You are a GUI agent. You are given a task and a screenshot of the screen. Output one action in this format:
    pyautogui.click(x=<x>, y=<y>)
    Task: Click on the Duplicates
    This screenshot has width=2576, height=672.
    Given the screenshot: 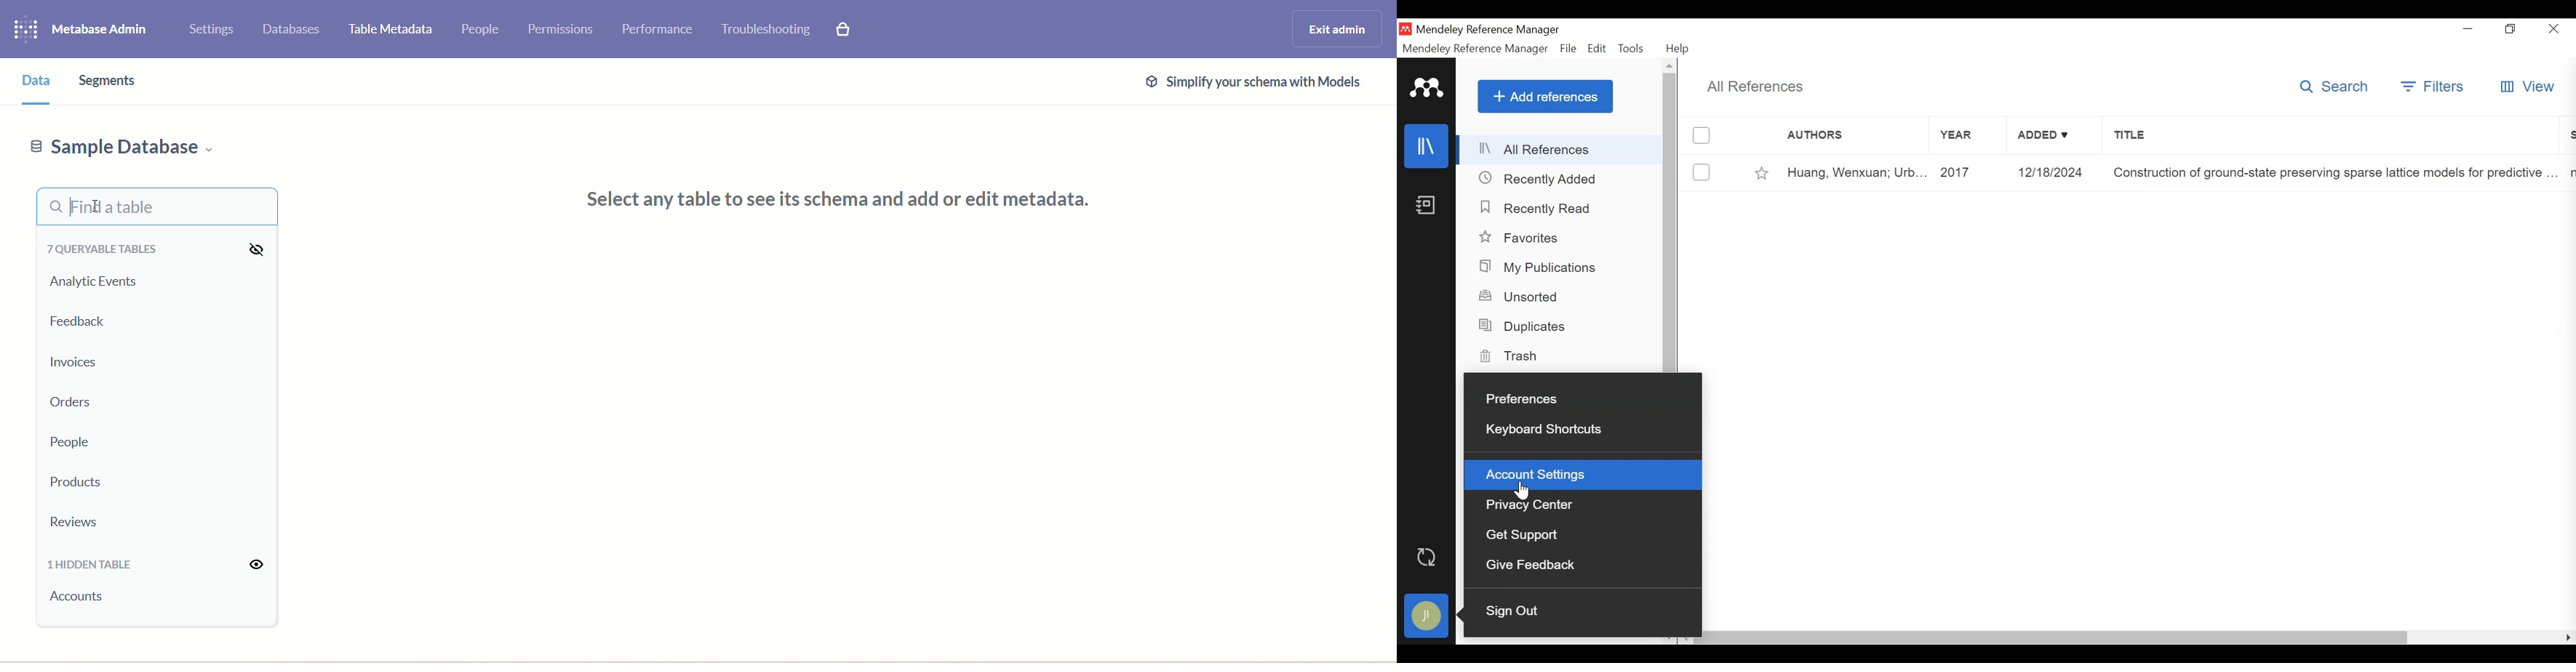 What is the action you would take?
    pyautogui.click(x=1524, y=327)
    